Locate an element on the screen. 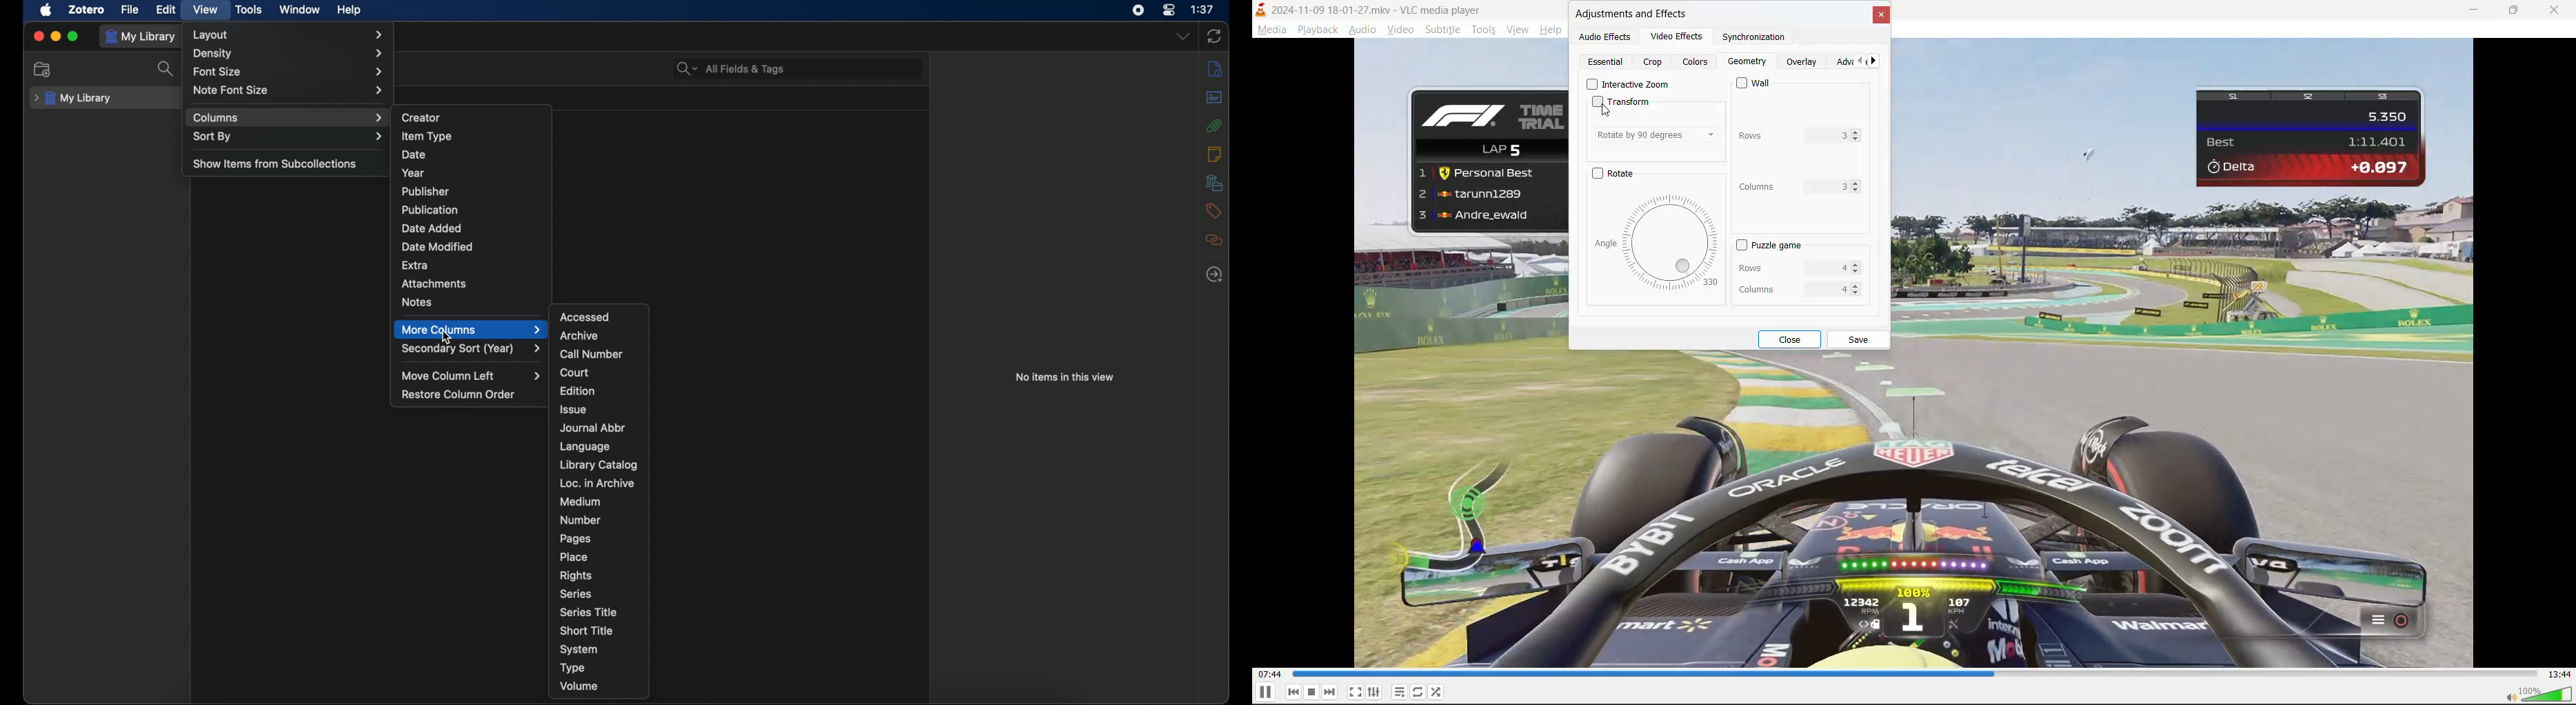 This screenshot has height=728, width=2576. increase is located at coordinates (1858, 132).